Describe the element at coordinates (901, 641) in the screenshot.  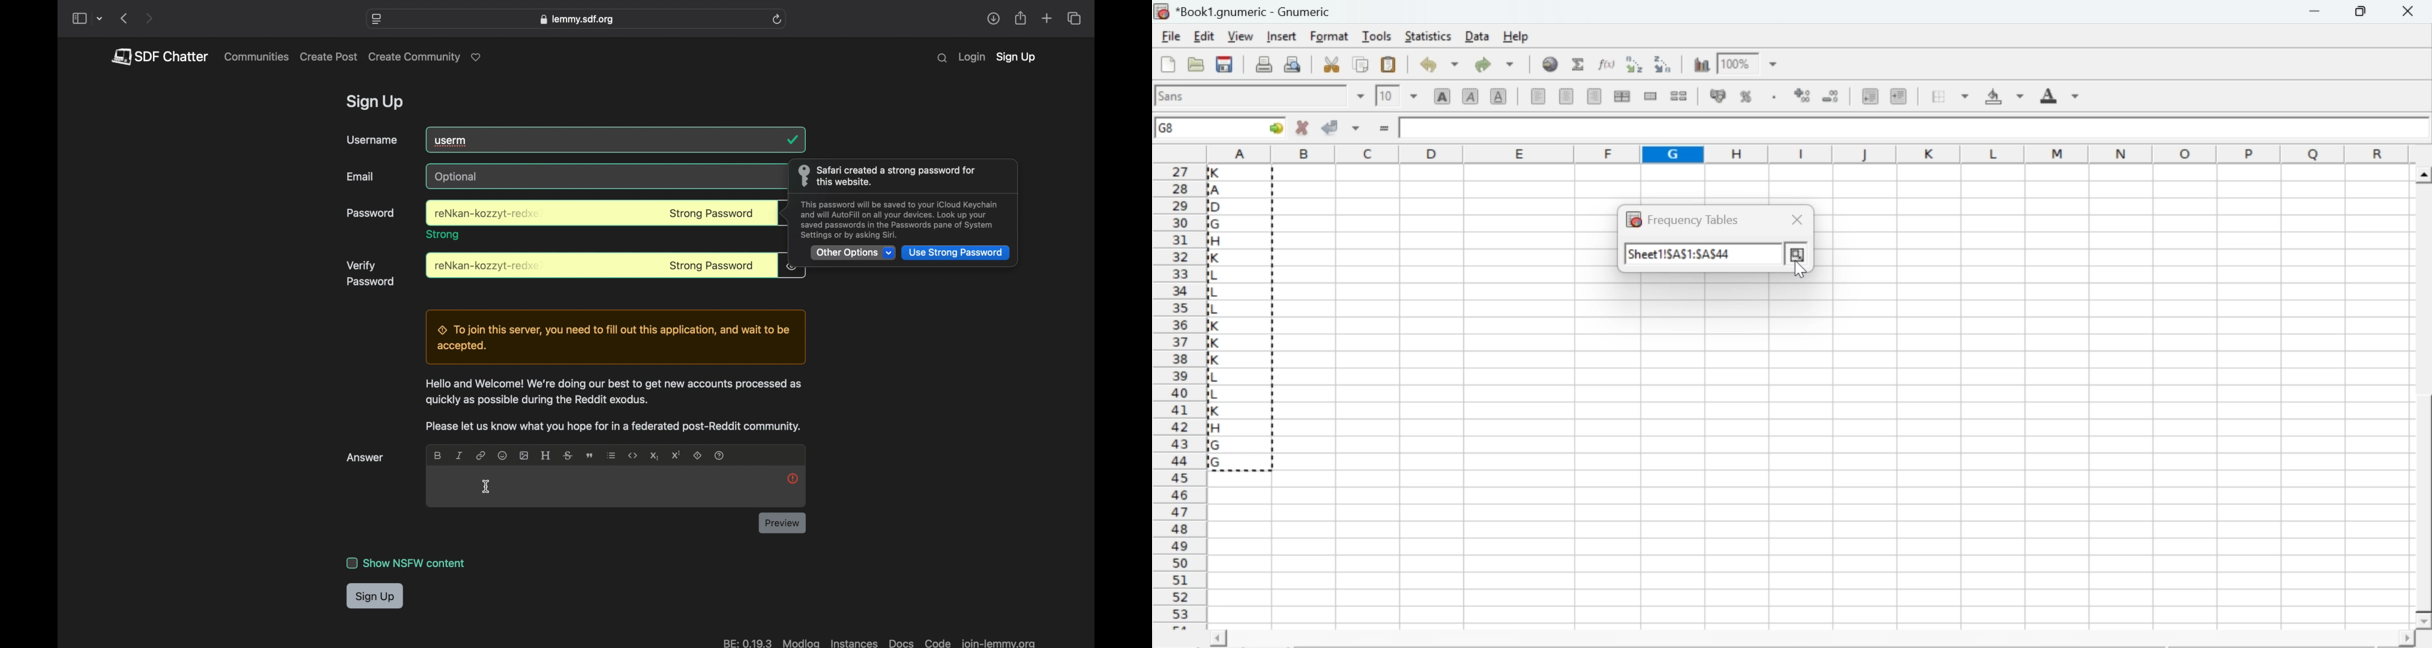
I see `docs` at that location.